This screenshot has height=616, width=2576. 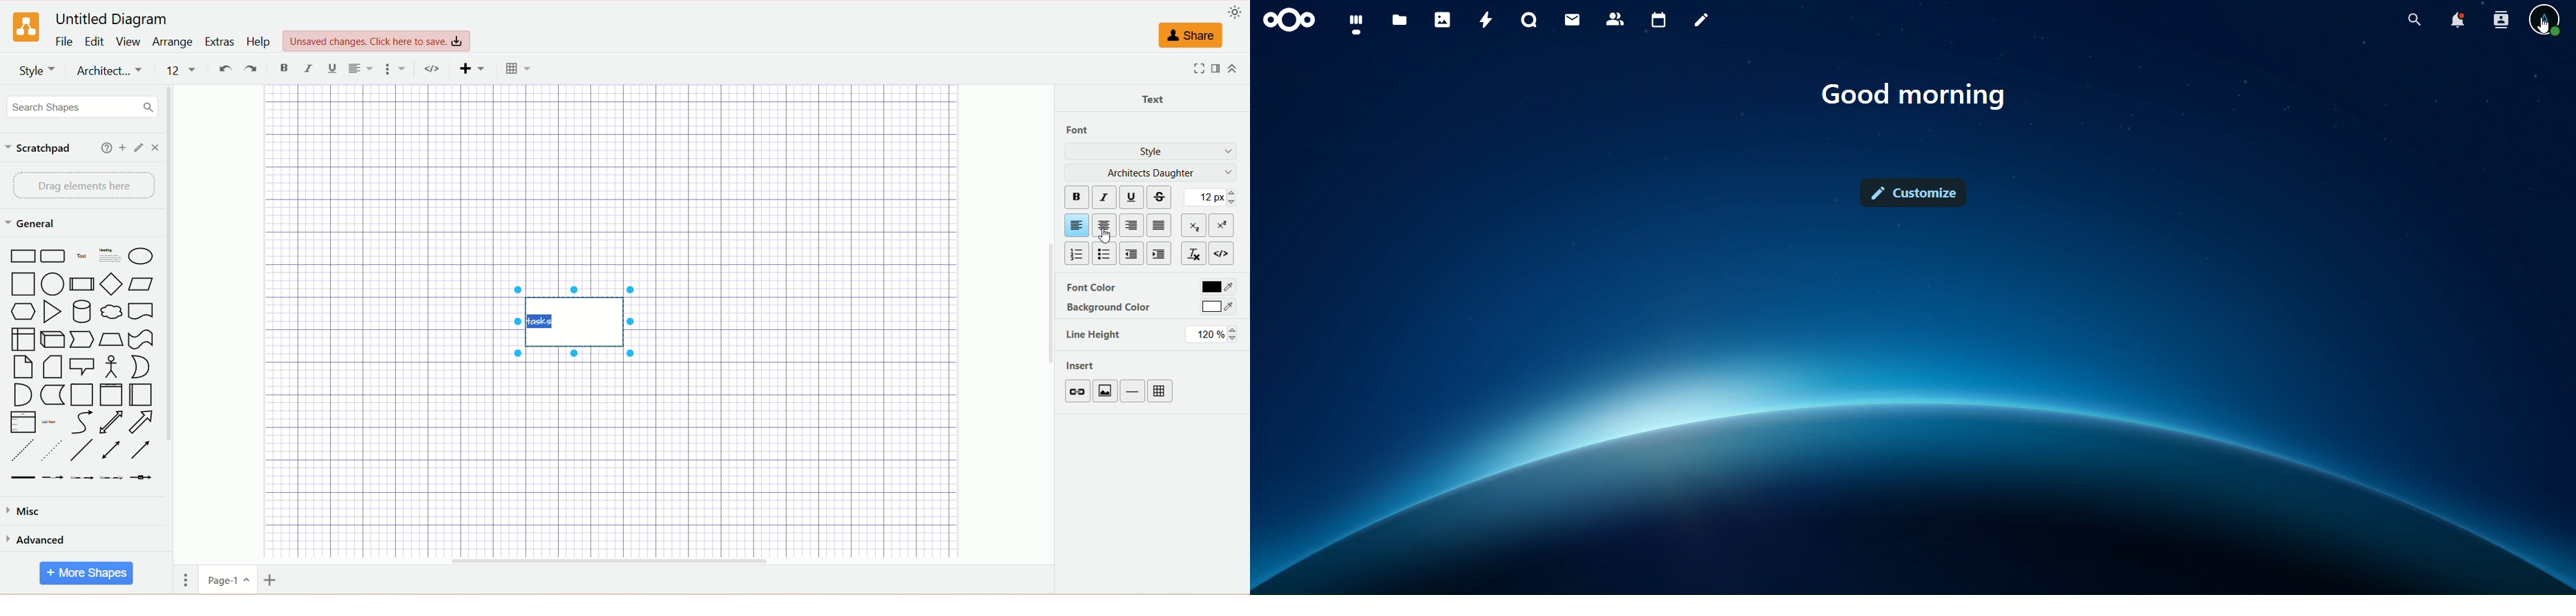 What do you see at coordinates (1703, 21) in the screenshot?
I see `notes` at bounding box center [1703, 21].